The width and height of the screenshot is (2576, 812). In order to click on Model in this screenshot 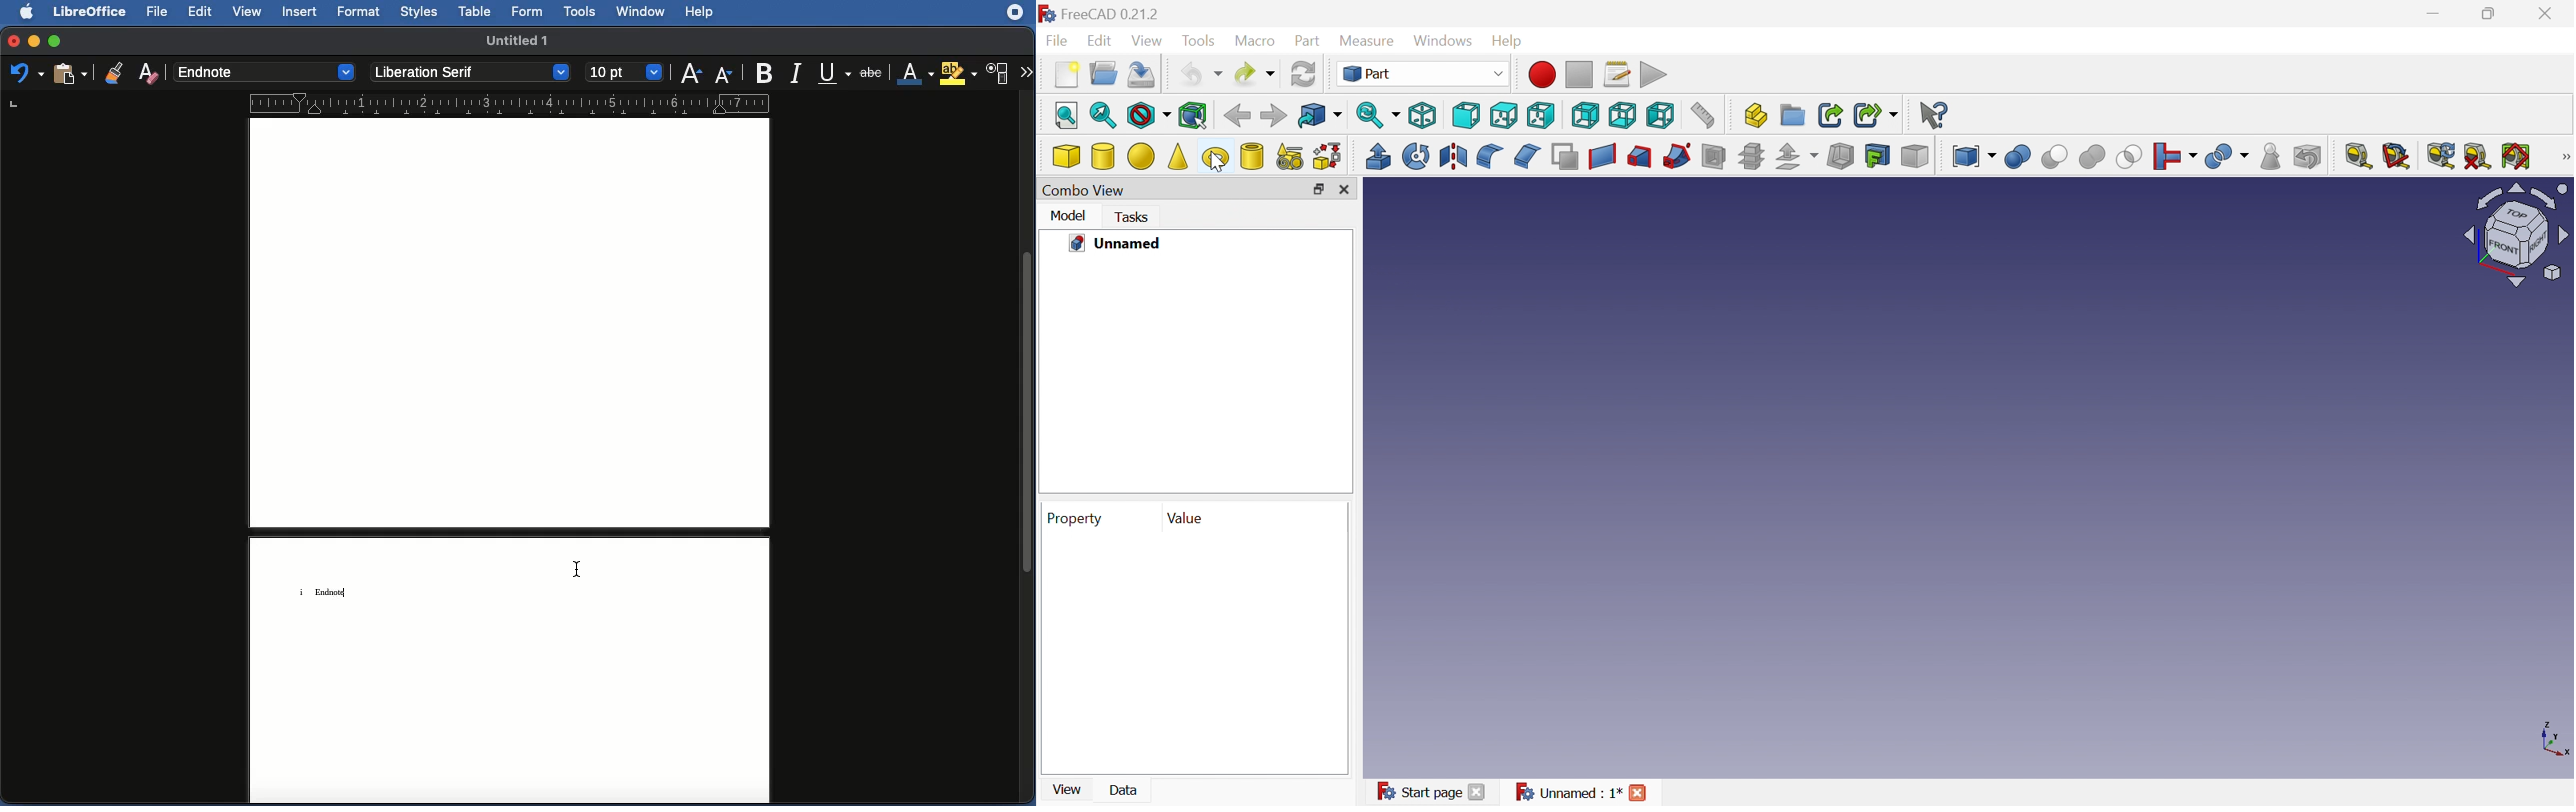, I will do `click(1067, 215)`.